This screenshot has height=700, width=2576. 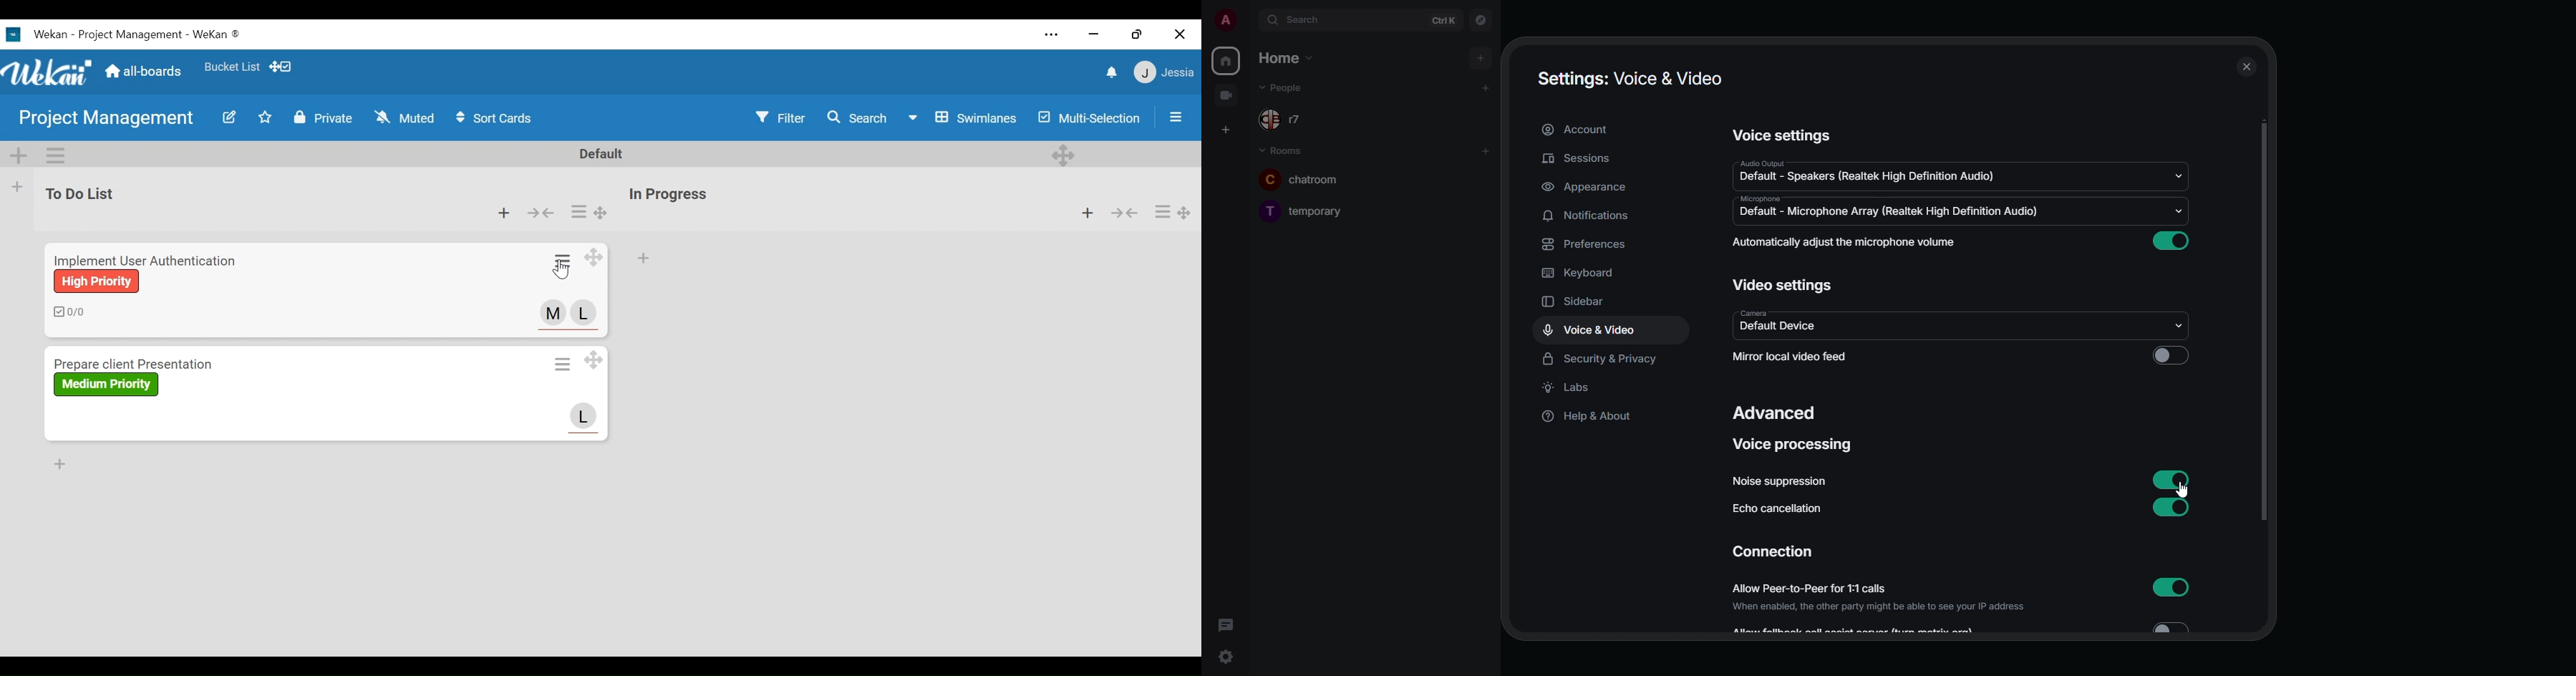 What do you see at coordinates (1281, 150) in the screenshot?
I see `room` at bounding box center [1281, 150].